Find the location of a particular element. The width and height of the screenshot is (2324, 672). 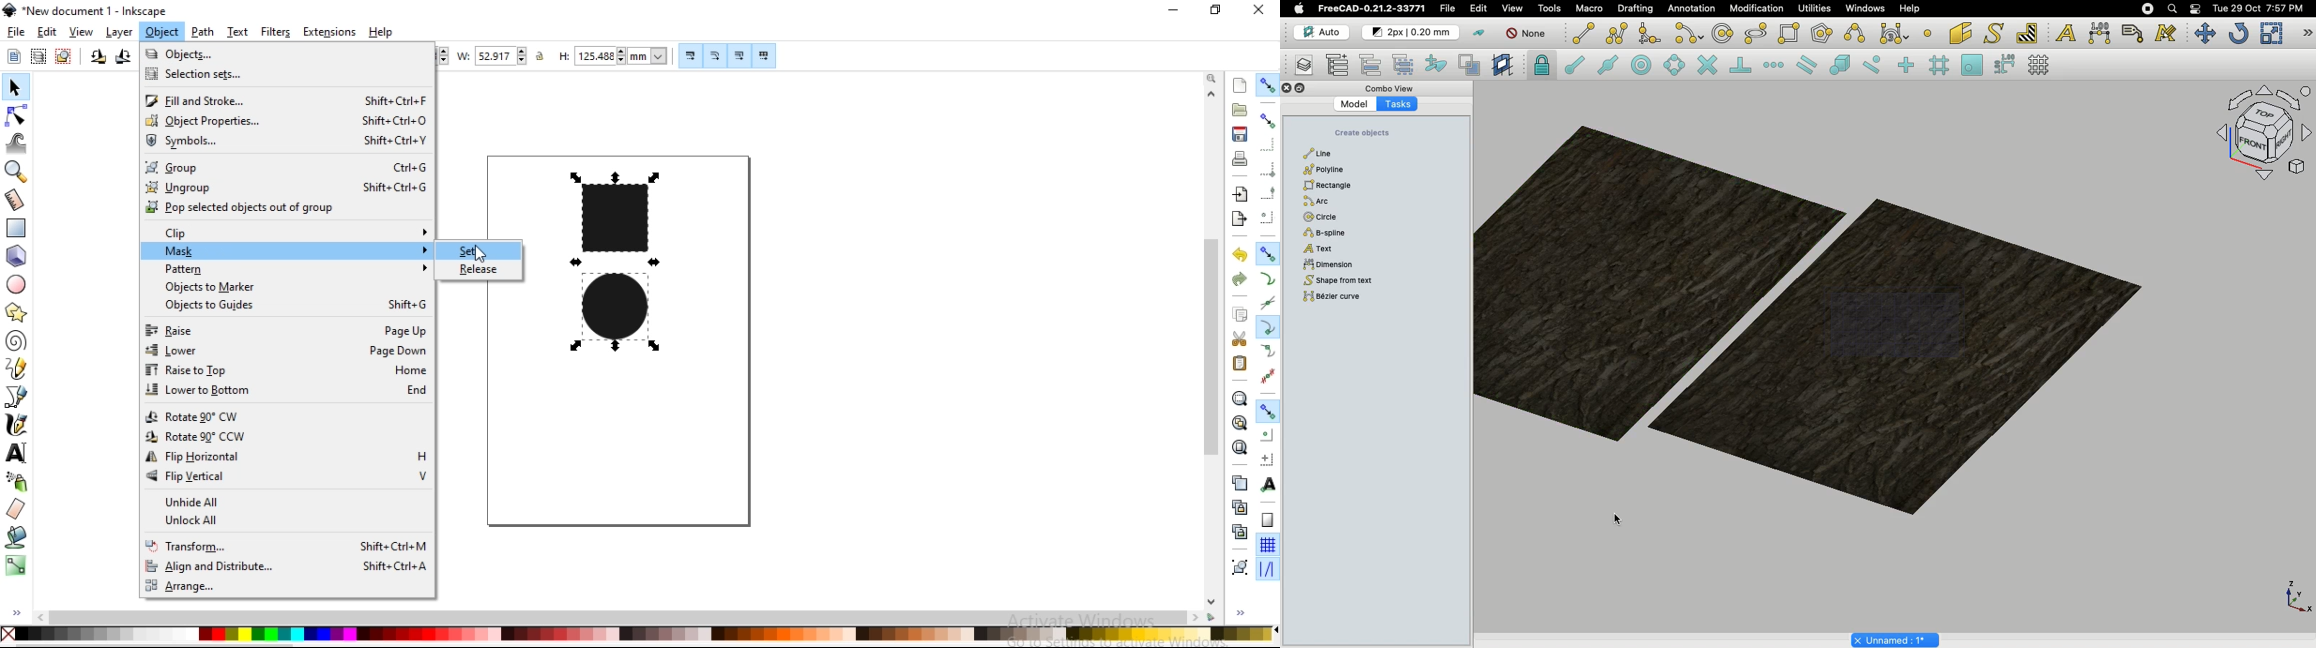

Point is located at coordinates (1928, 32).